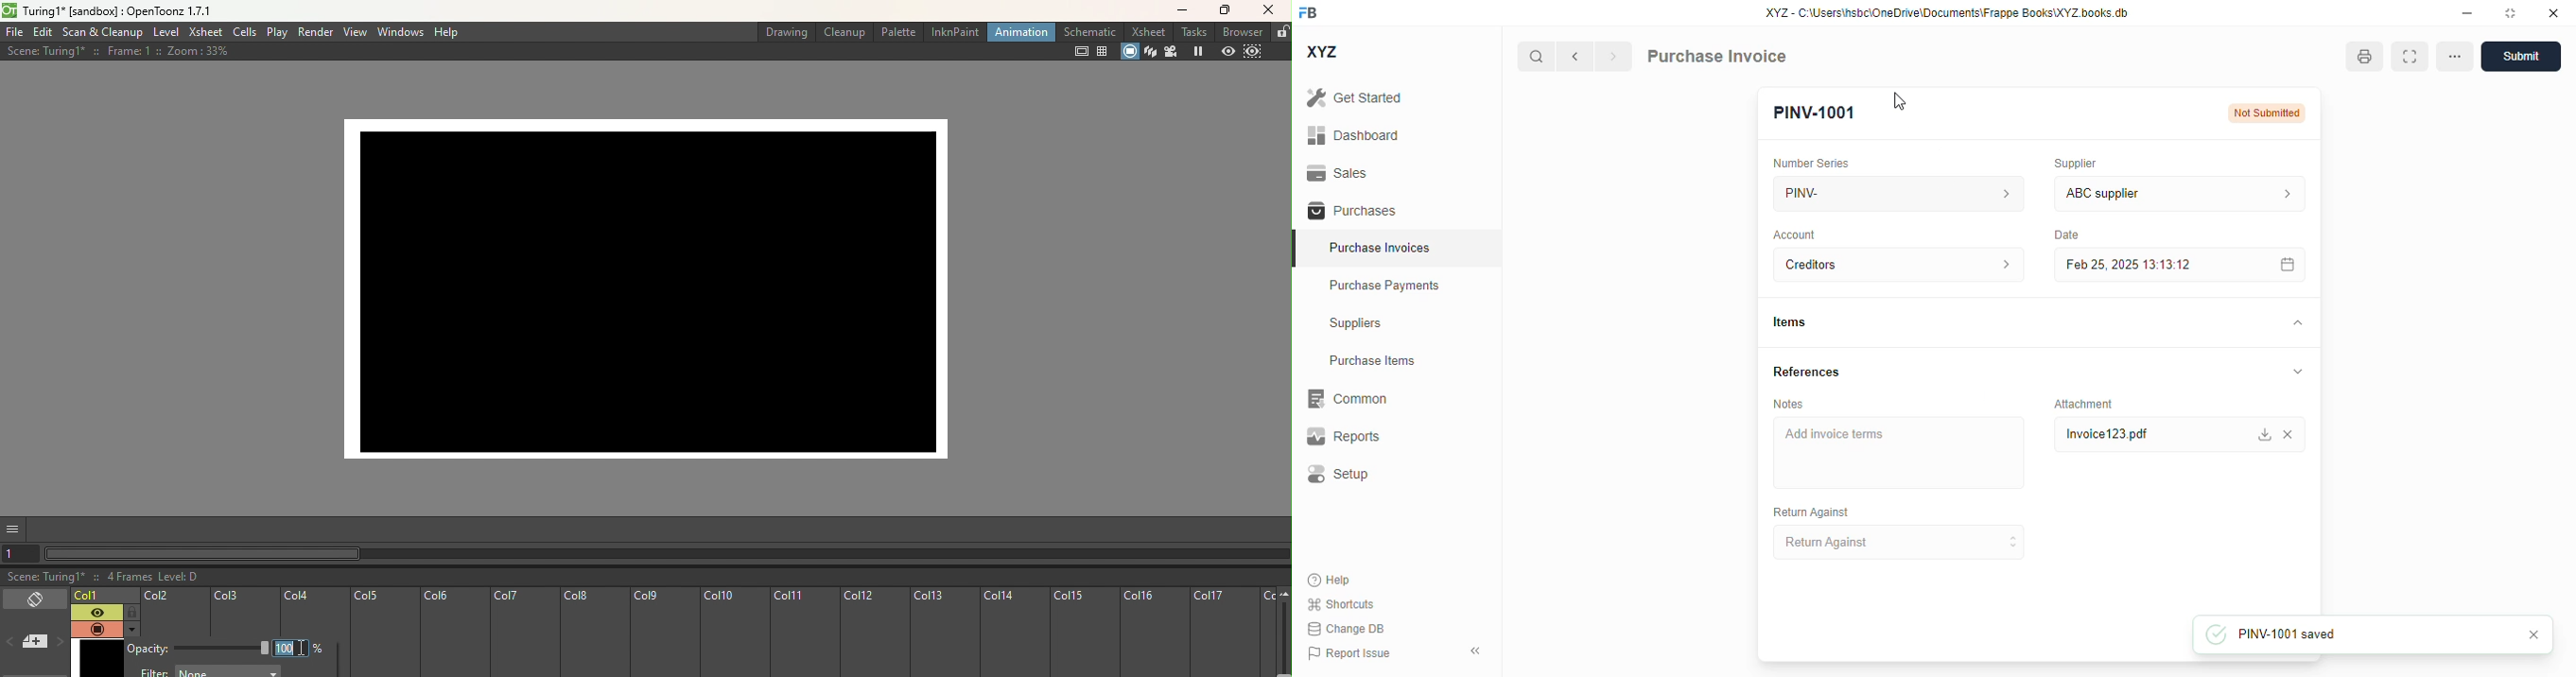 This screenshot has width=2576, height=700. Describe the element at coordinates (1308, 12) in the screenshot. I see `FB - logo` at that location.